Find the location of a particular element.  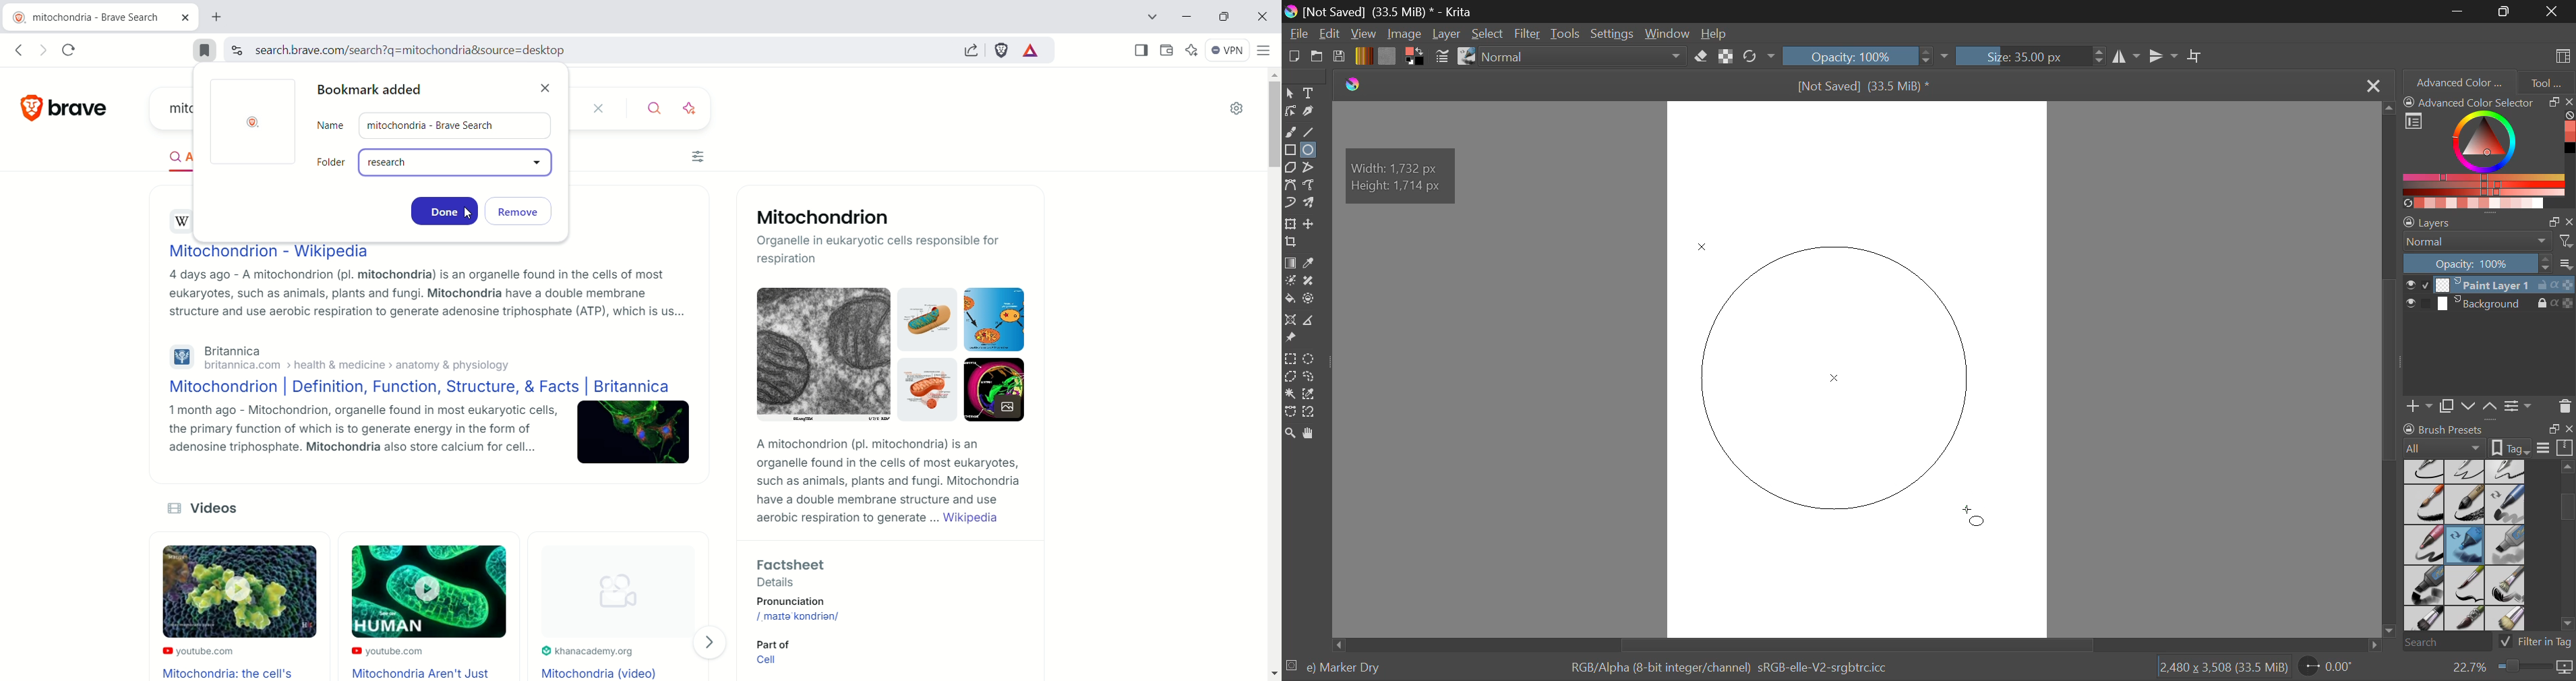

Select is located at coordinates (1489, 35).